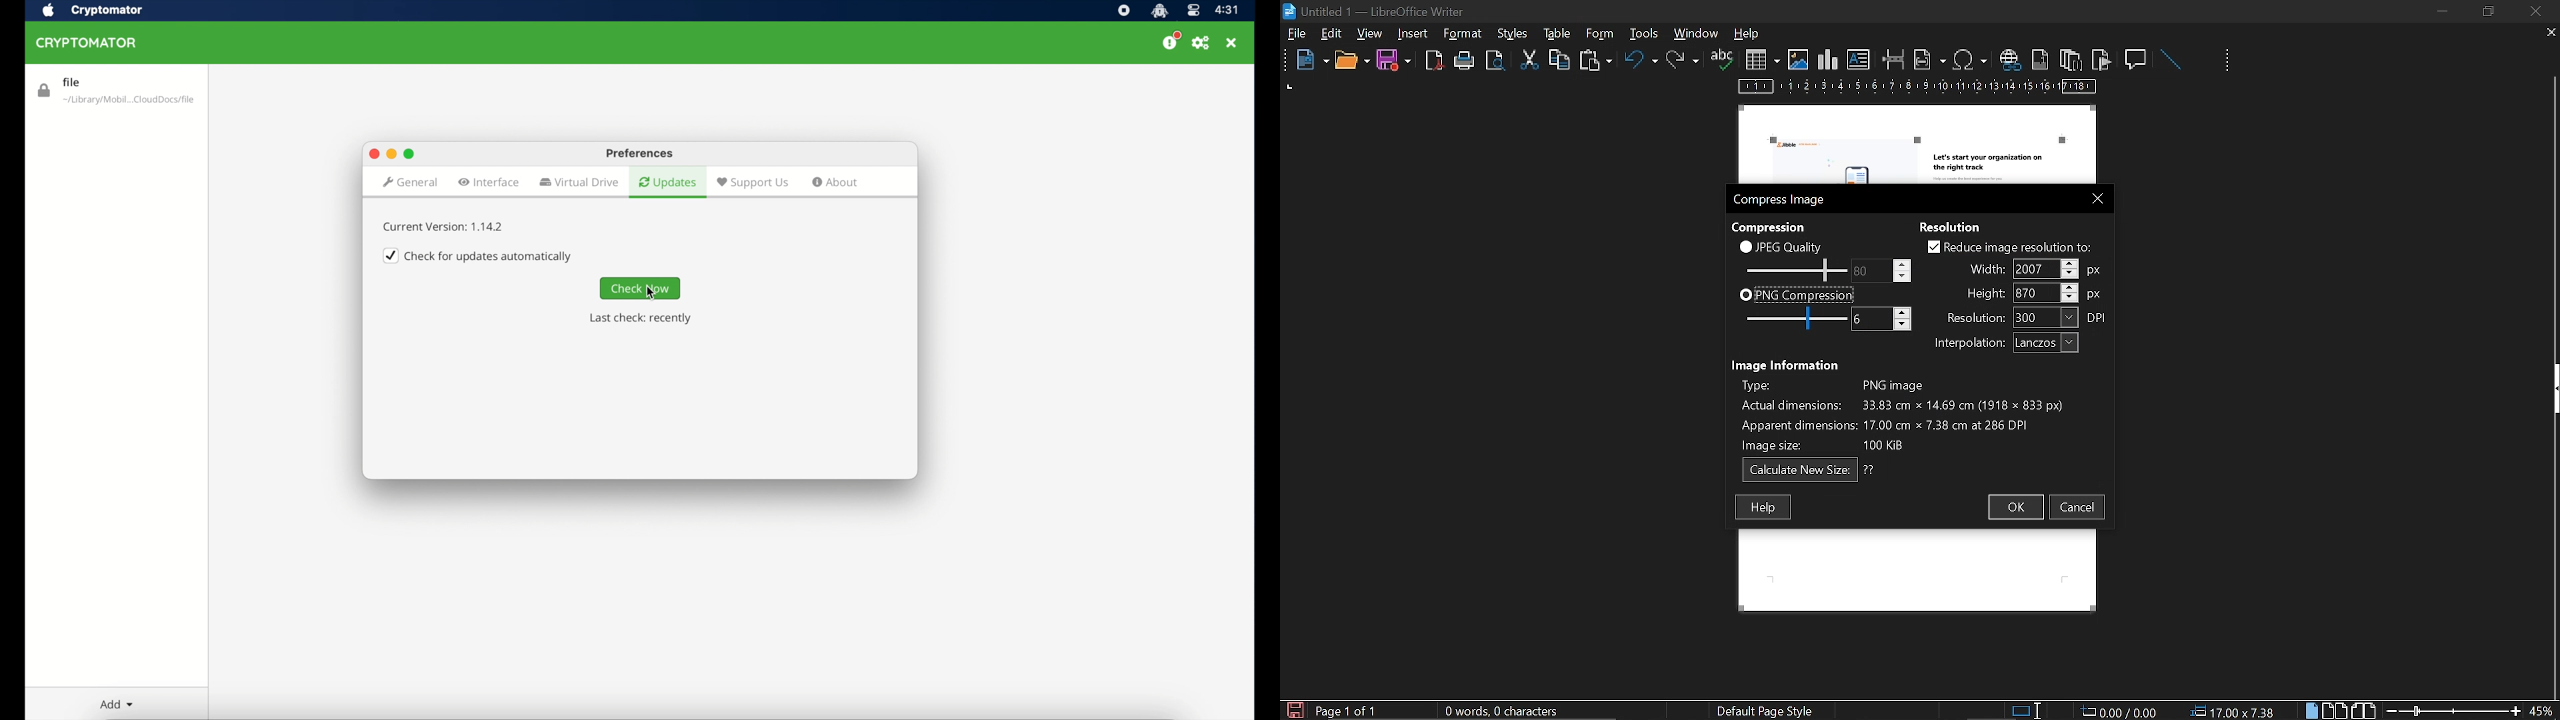  I want to click on spelling, so click(1722, 60).